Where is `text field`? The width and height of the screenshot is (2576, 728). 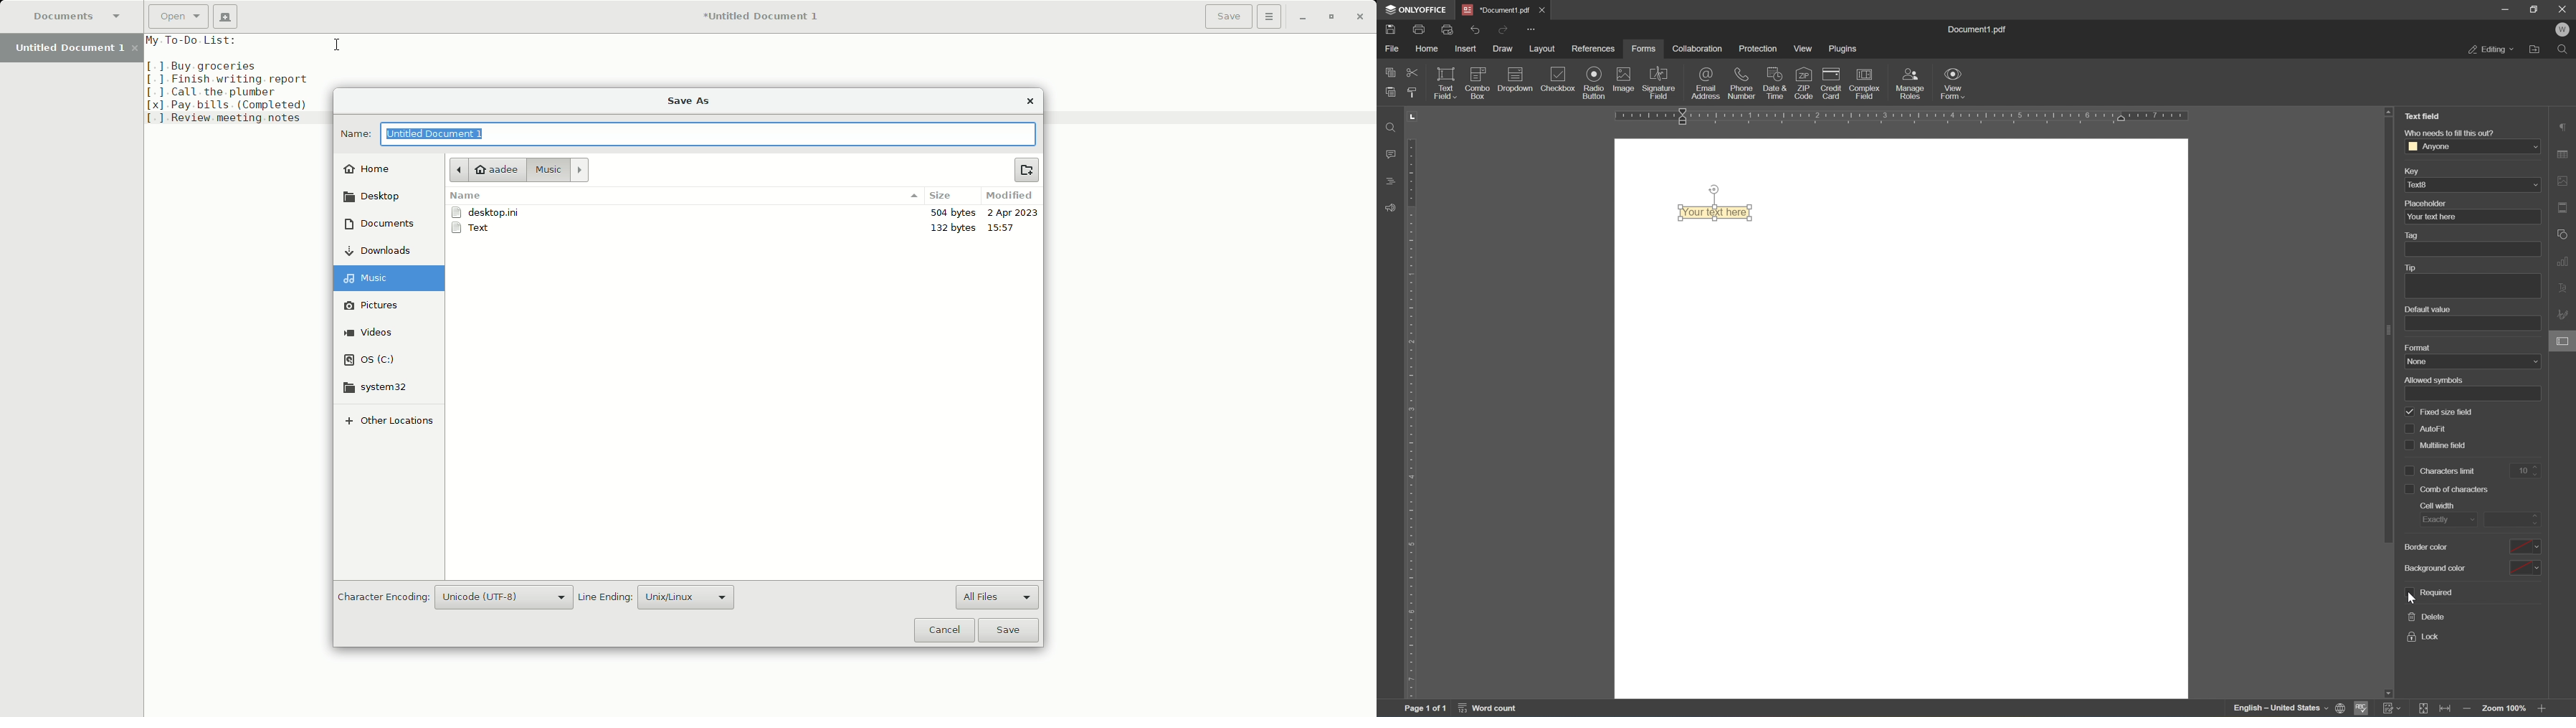
text field is located at coordinates (2425, 116).